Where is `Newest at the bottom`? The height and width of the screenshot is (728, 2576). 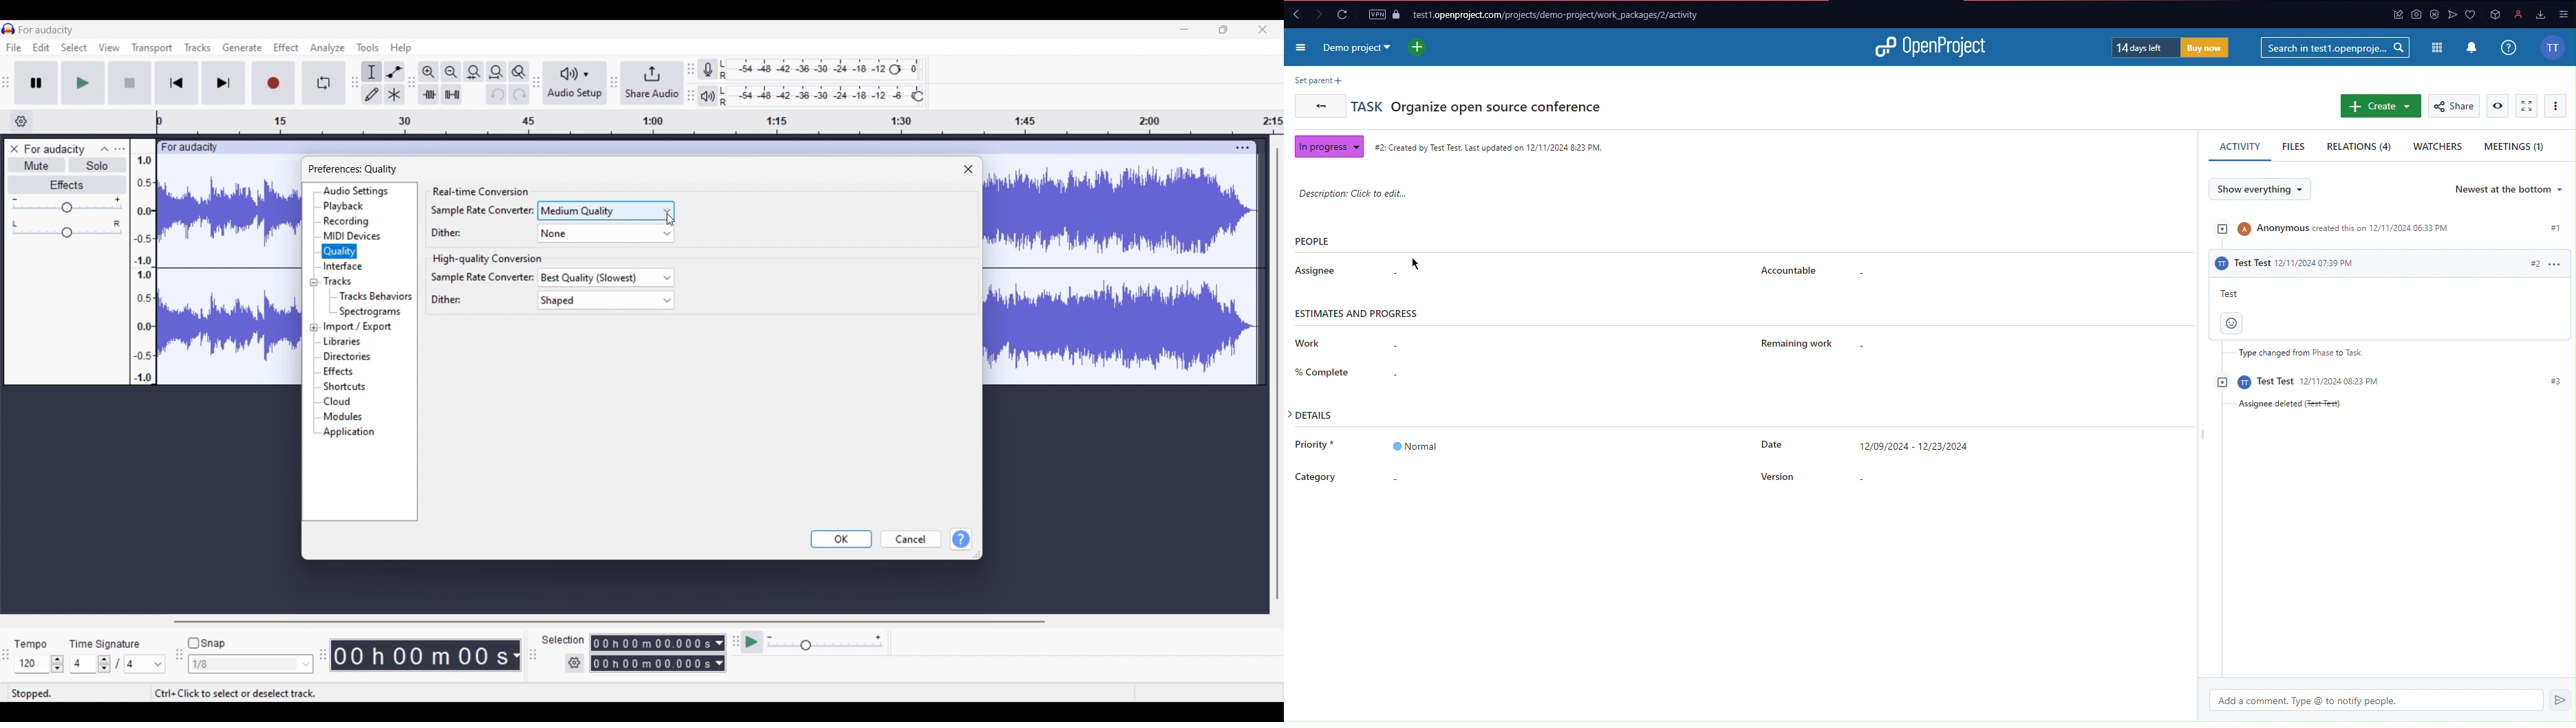
Newest at the bottom is located at coordinates (2509, 190).